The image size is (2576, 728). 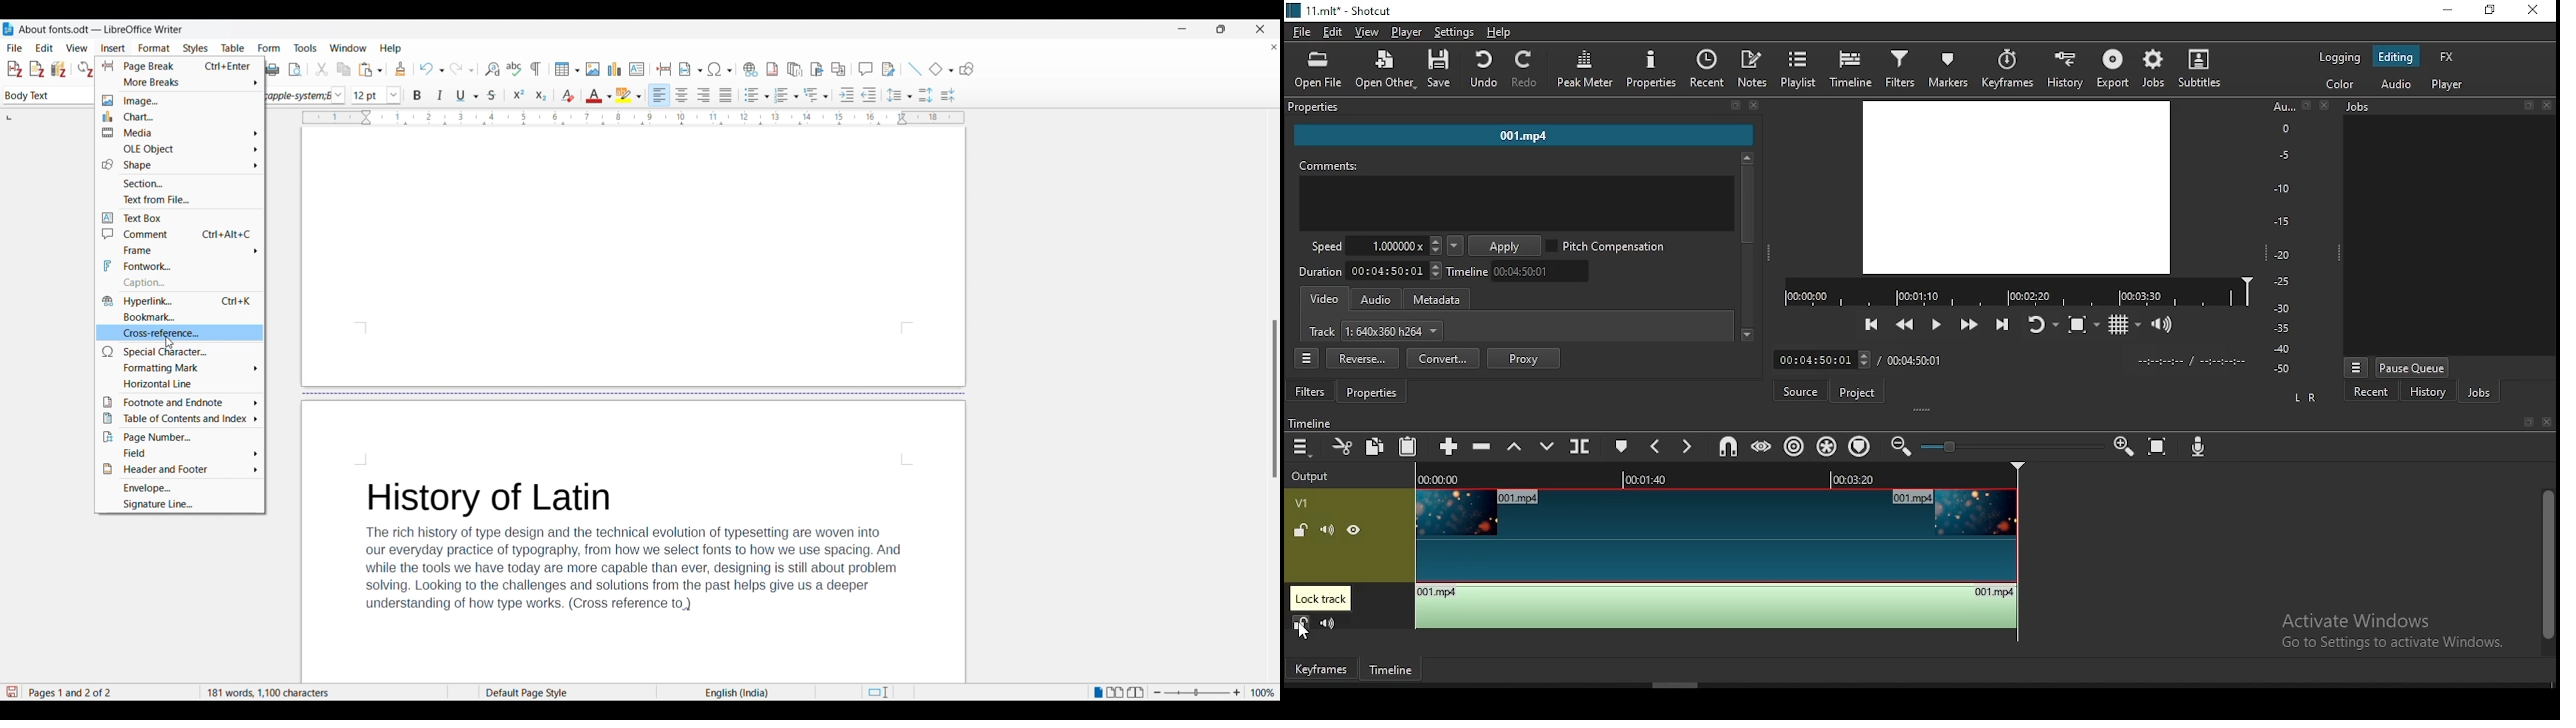 I want to click on Insert page break, so click(x=665, y=69).